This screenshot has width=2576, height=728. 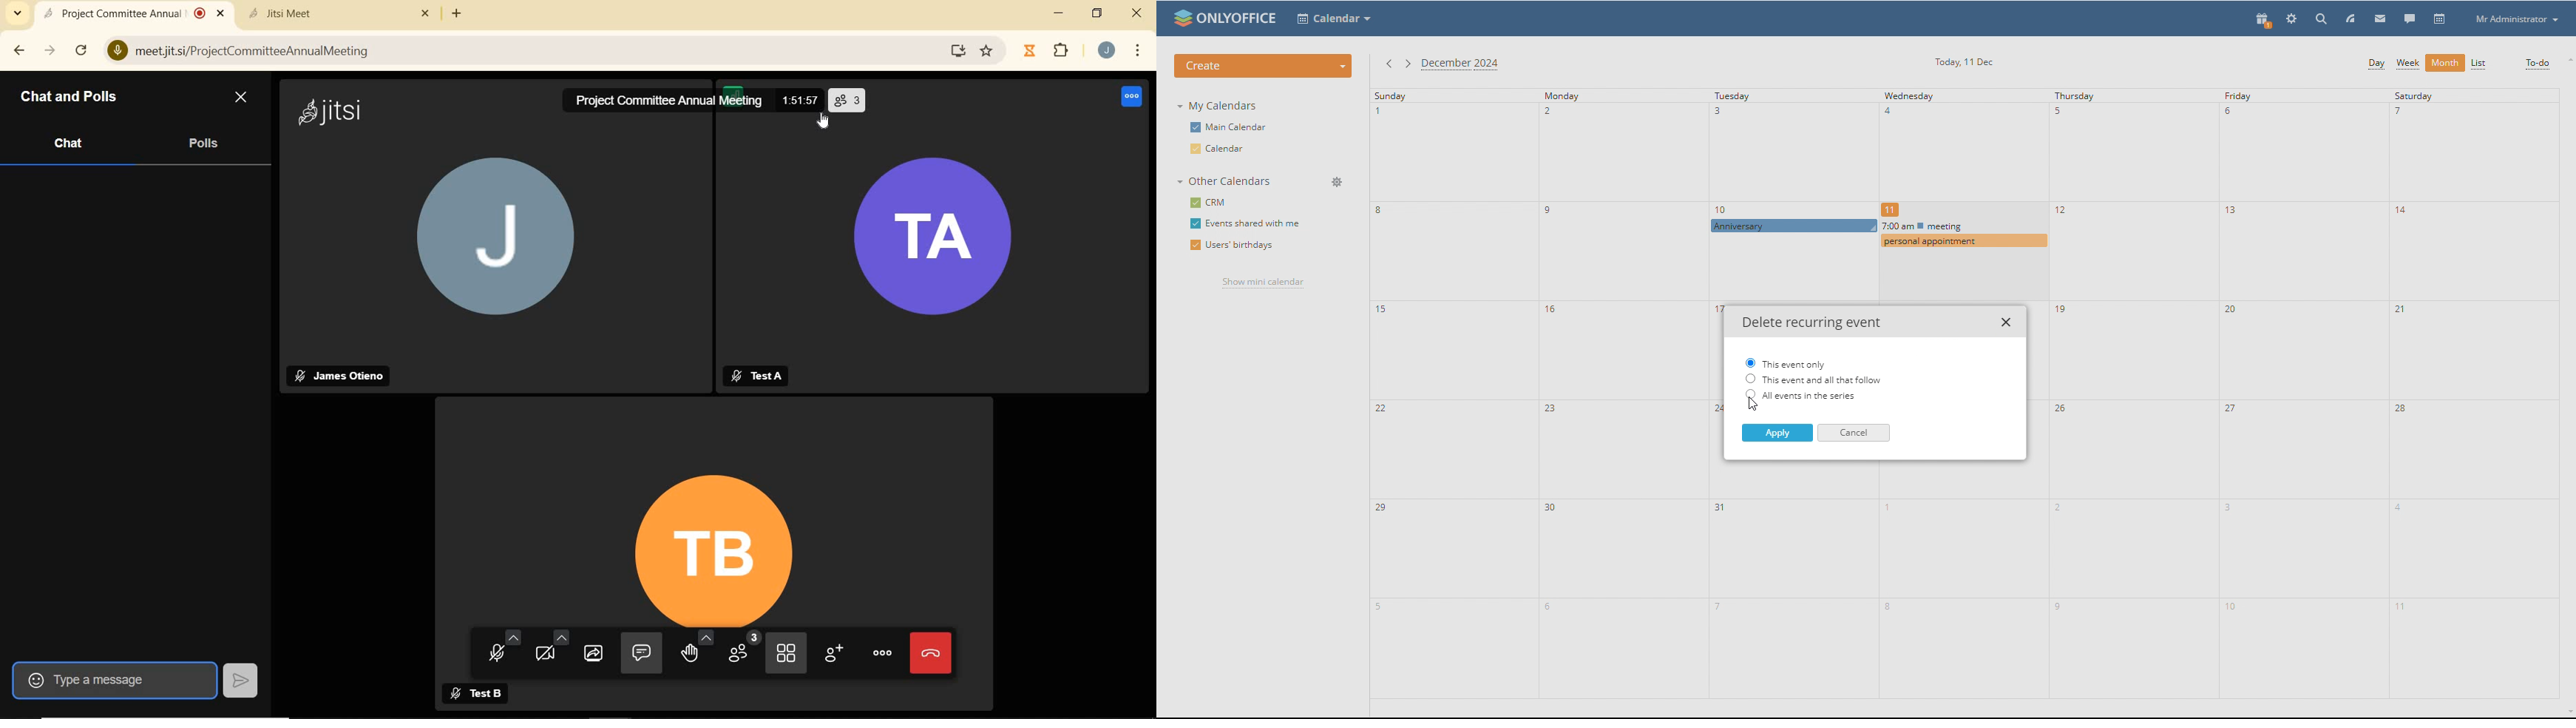 What do you see at coordinates (83, 50) in the screenshot?
I see `reload` at bounding box center [83, 50].